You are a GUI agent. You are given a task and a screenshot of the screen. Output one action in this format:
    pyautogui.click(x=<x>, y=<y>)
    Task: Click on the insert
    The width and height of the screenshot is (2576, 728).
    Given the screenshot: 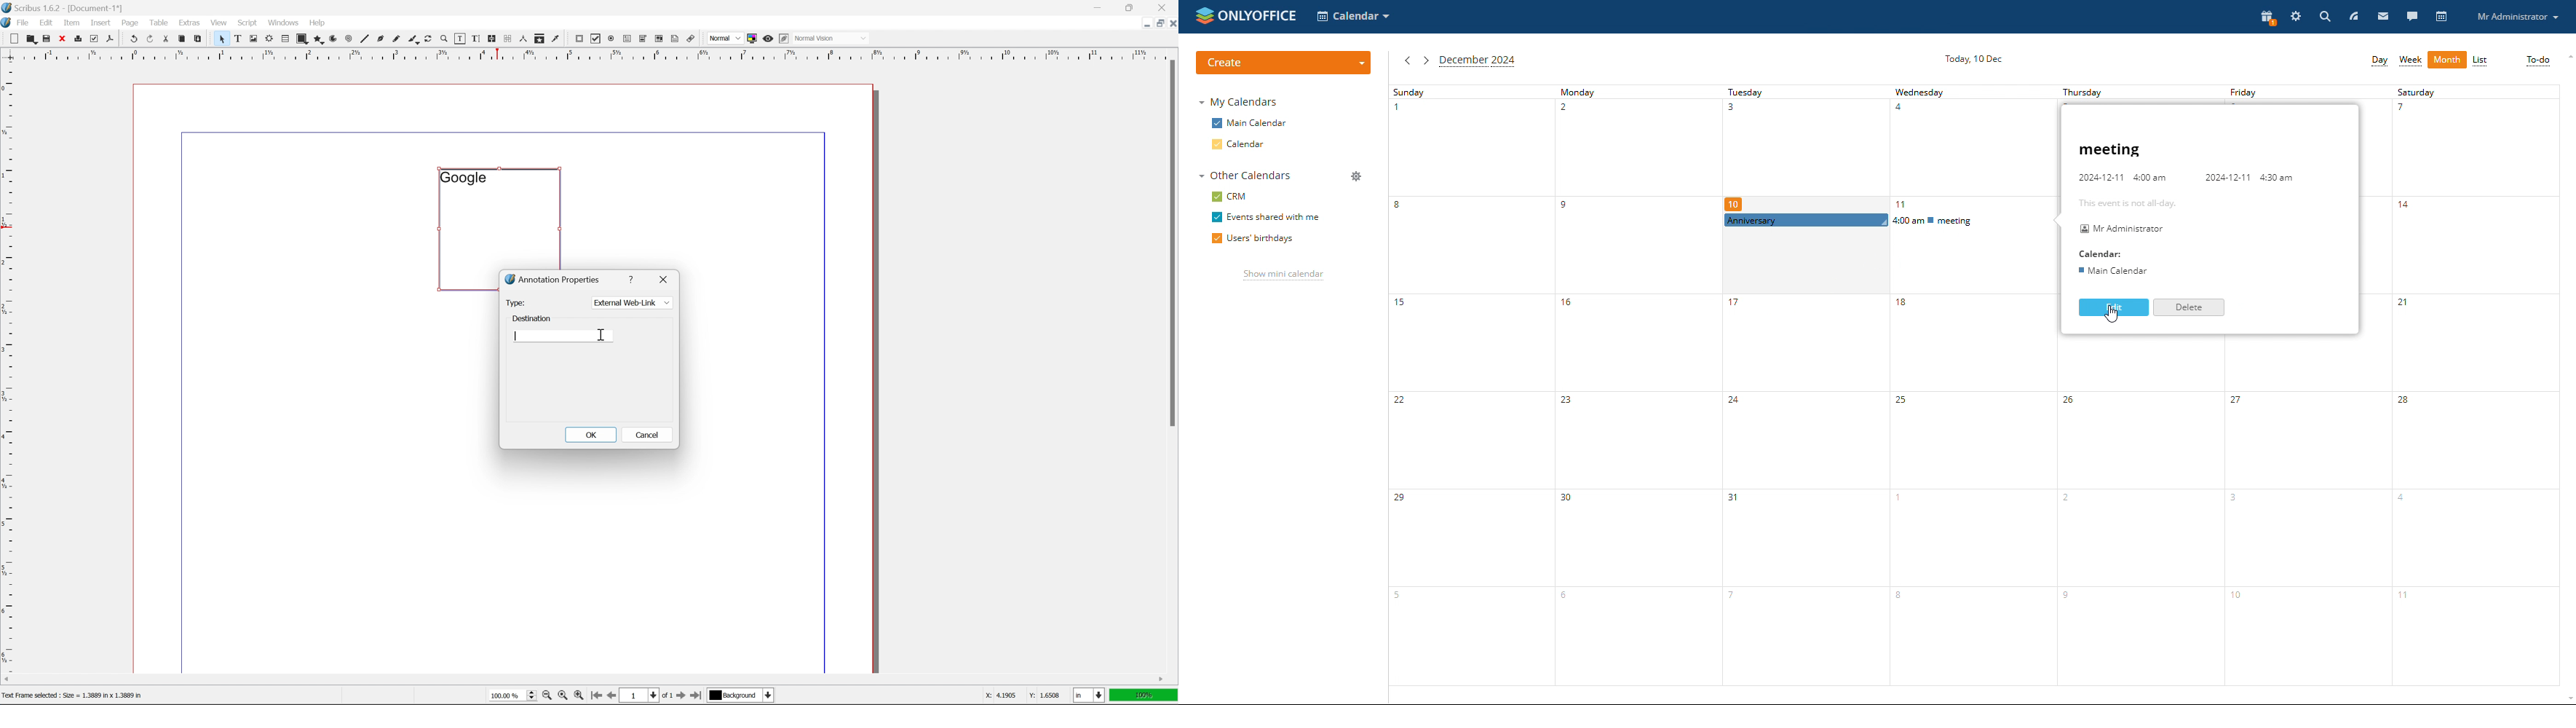 What is the action you would take?
    pyautogui.click(x=100, y=22)
    